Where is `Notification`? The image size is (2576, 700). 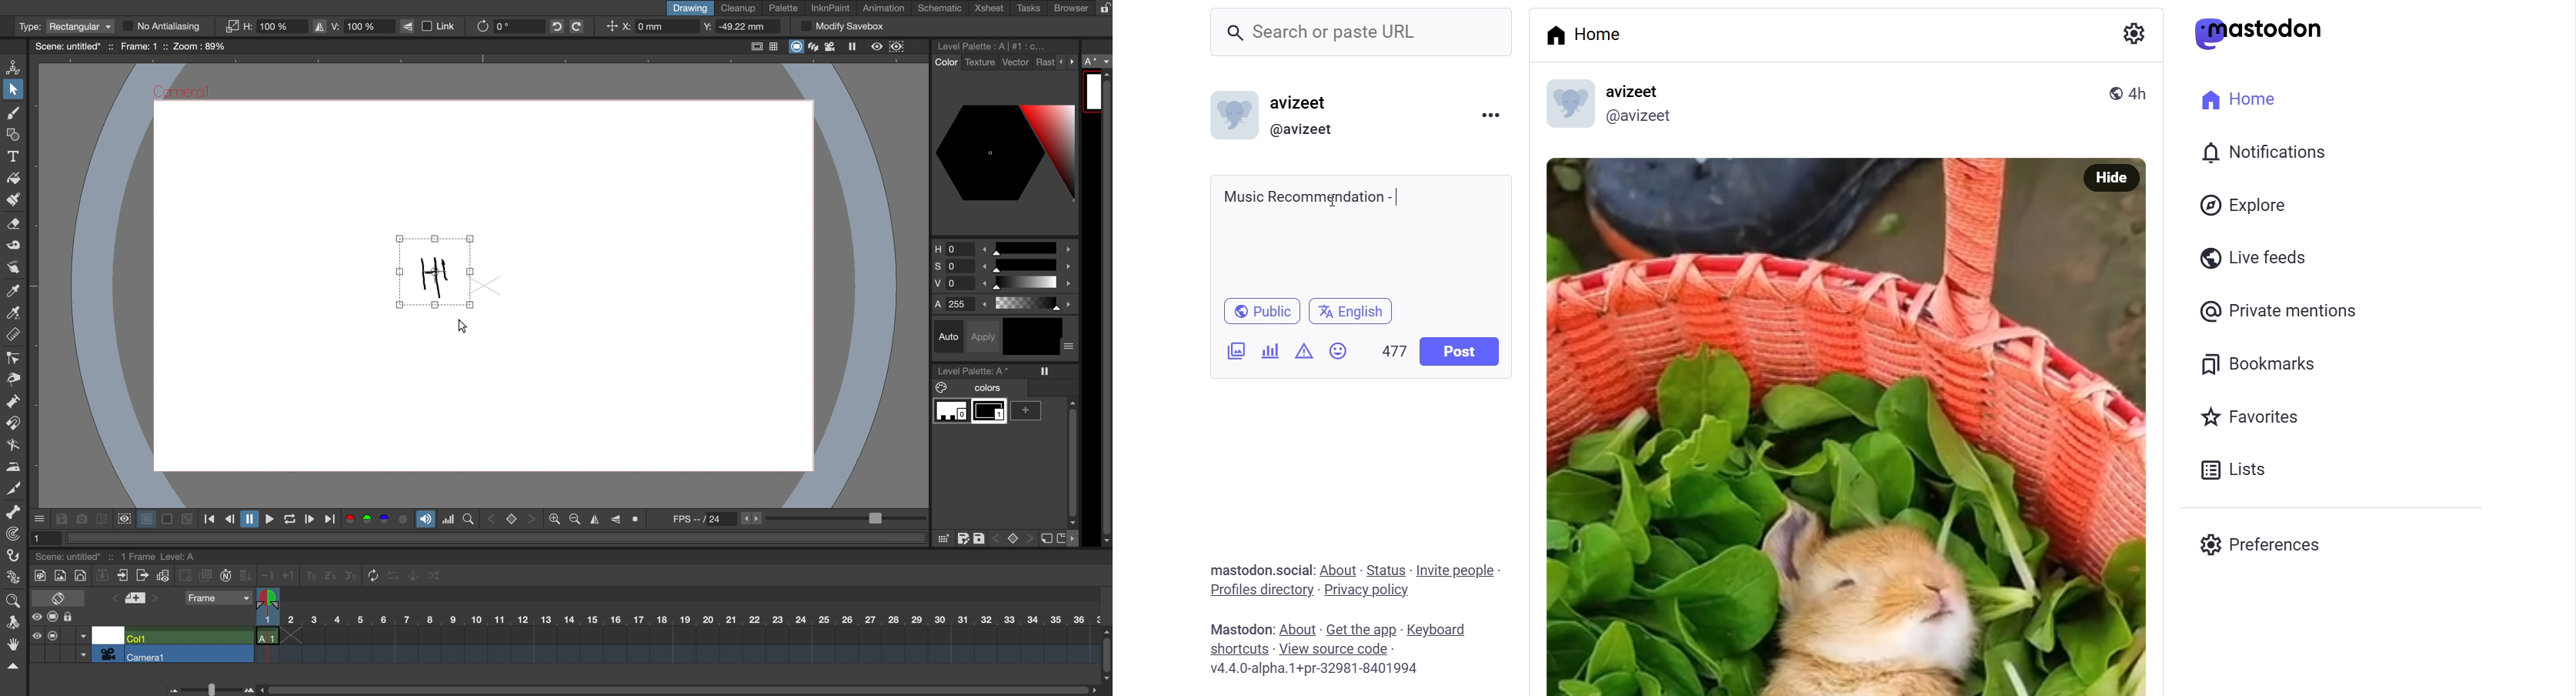 Notification is located at coordinates (2265, 149).